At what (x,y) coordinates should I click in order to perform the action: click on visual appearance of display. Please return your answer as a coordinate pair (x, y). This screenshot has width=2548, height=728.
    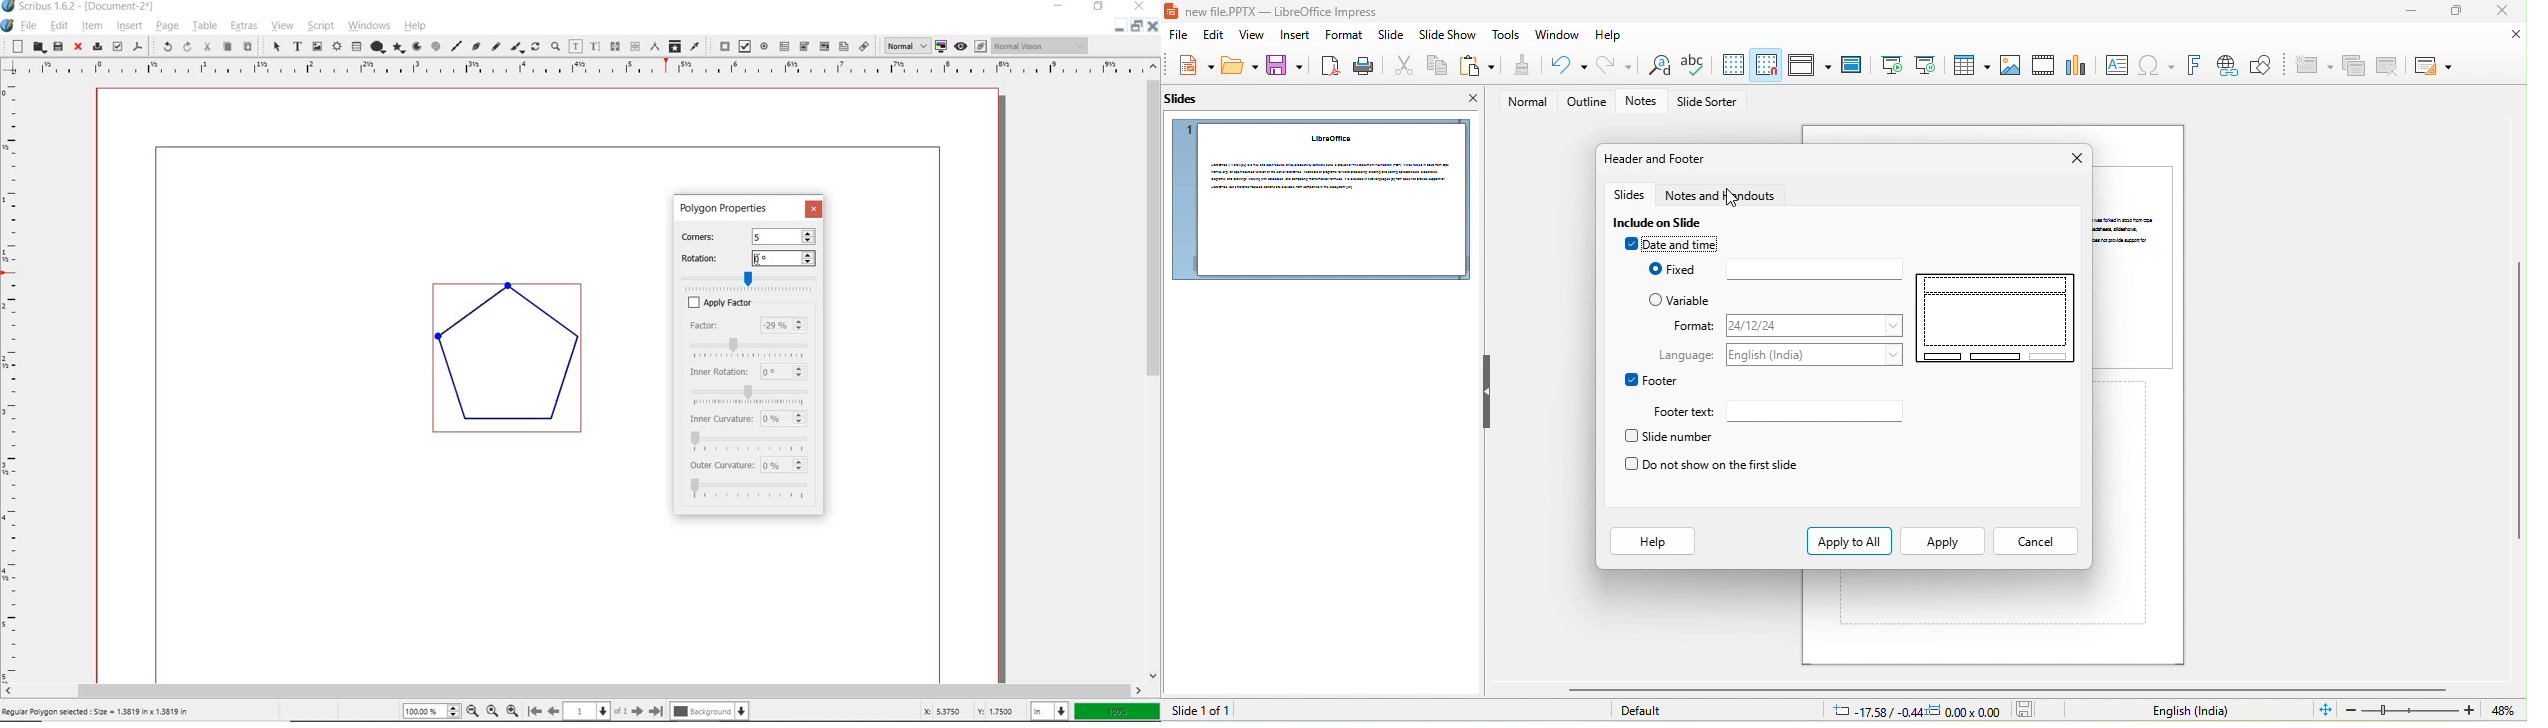
    Looking at the image, I should click on (1041, 46).